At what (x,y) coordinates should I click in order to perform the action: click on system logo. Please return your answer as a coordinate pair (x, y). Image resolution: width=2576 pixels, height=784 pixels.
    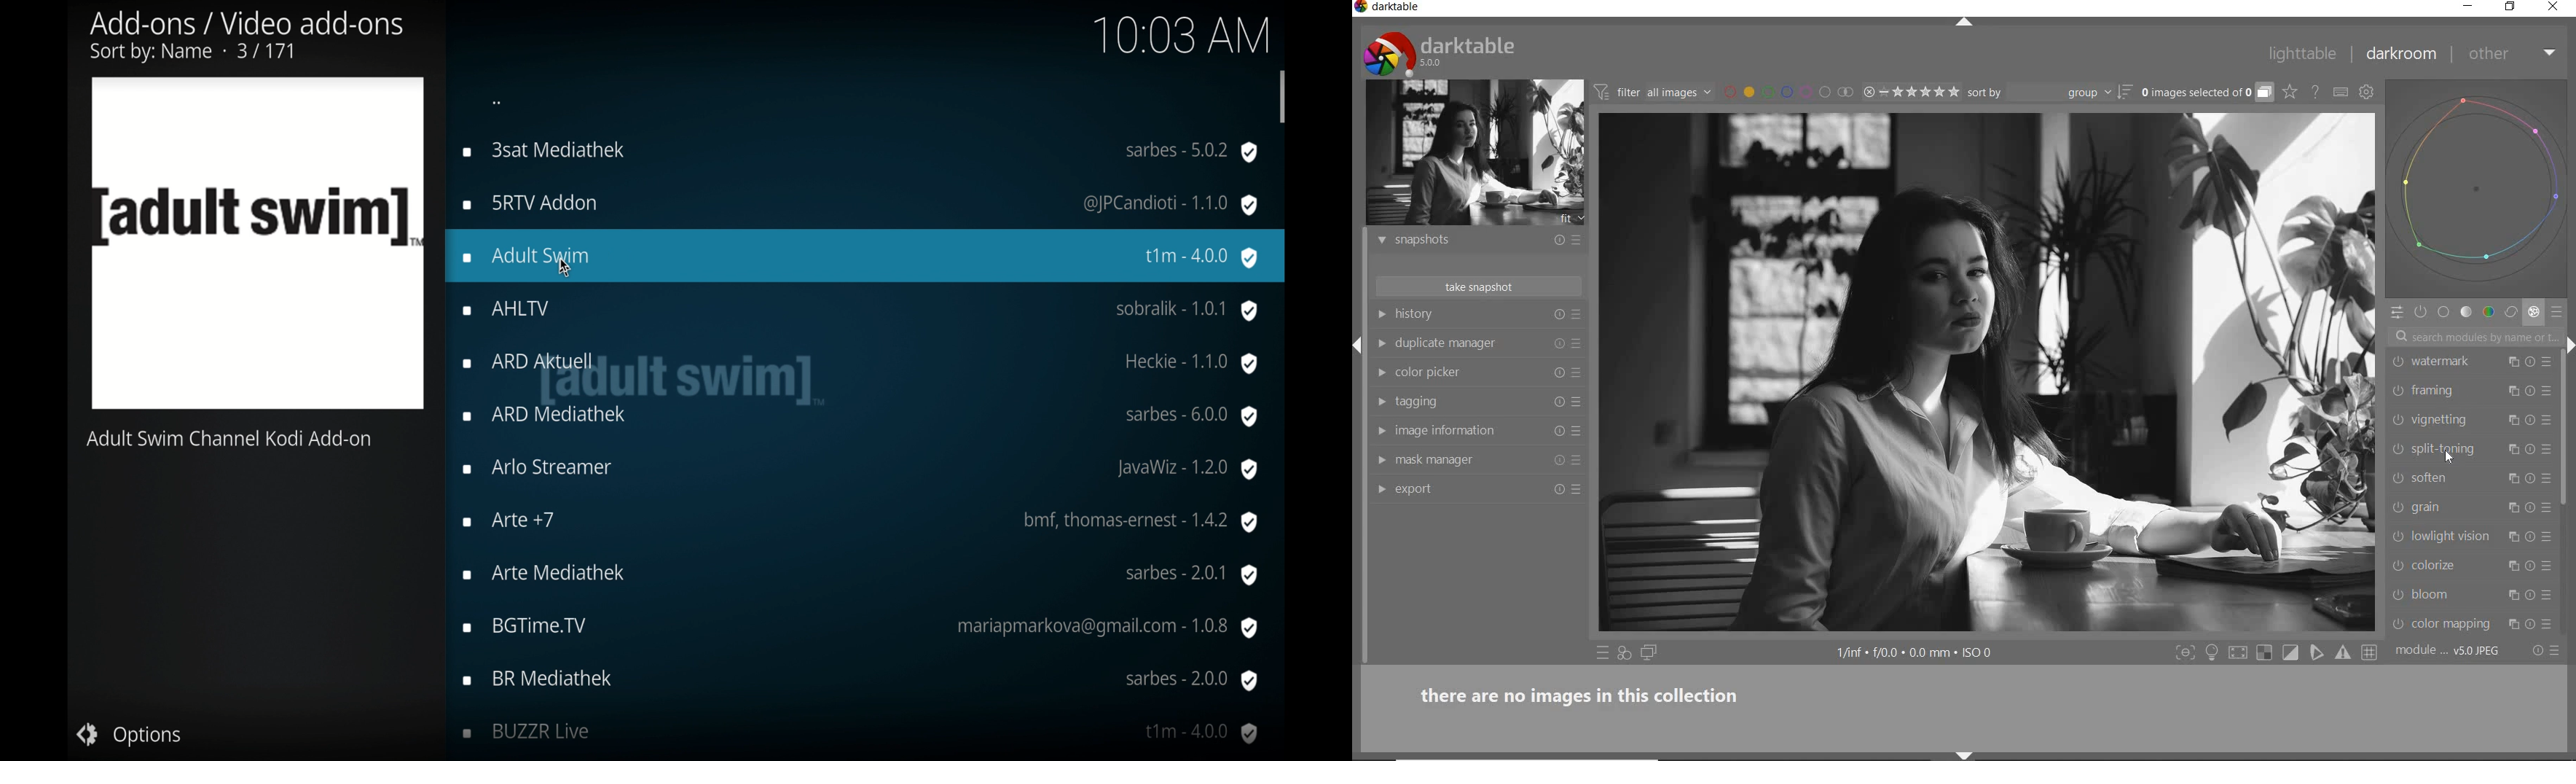
    Looking at the image, I should click on (1440, 53).